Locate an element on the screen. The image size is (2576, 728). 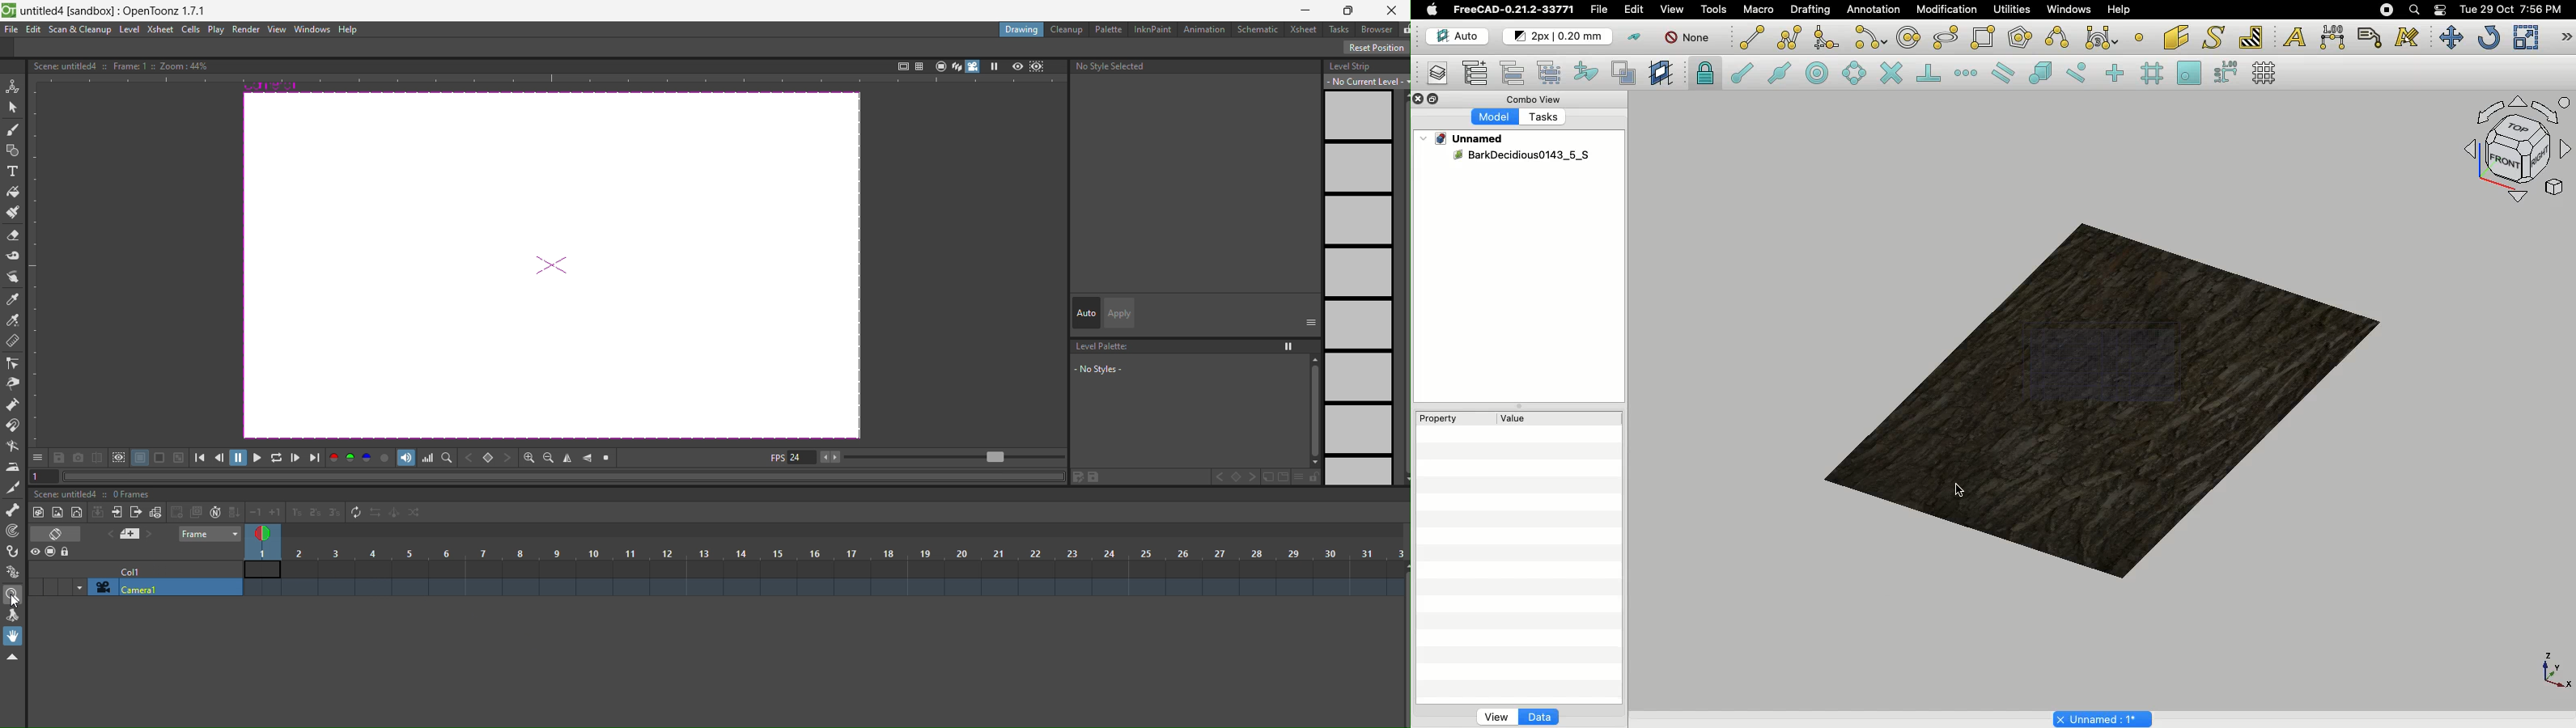
View is located at coordinates (1496, 716).